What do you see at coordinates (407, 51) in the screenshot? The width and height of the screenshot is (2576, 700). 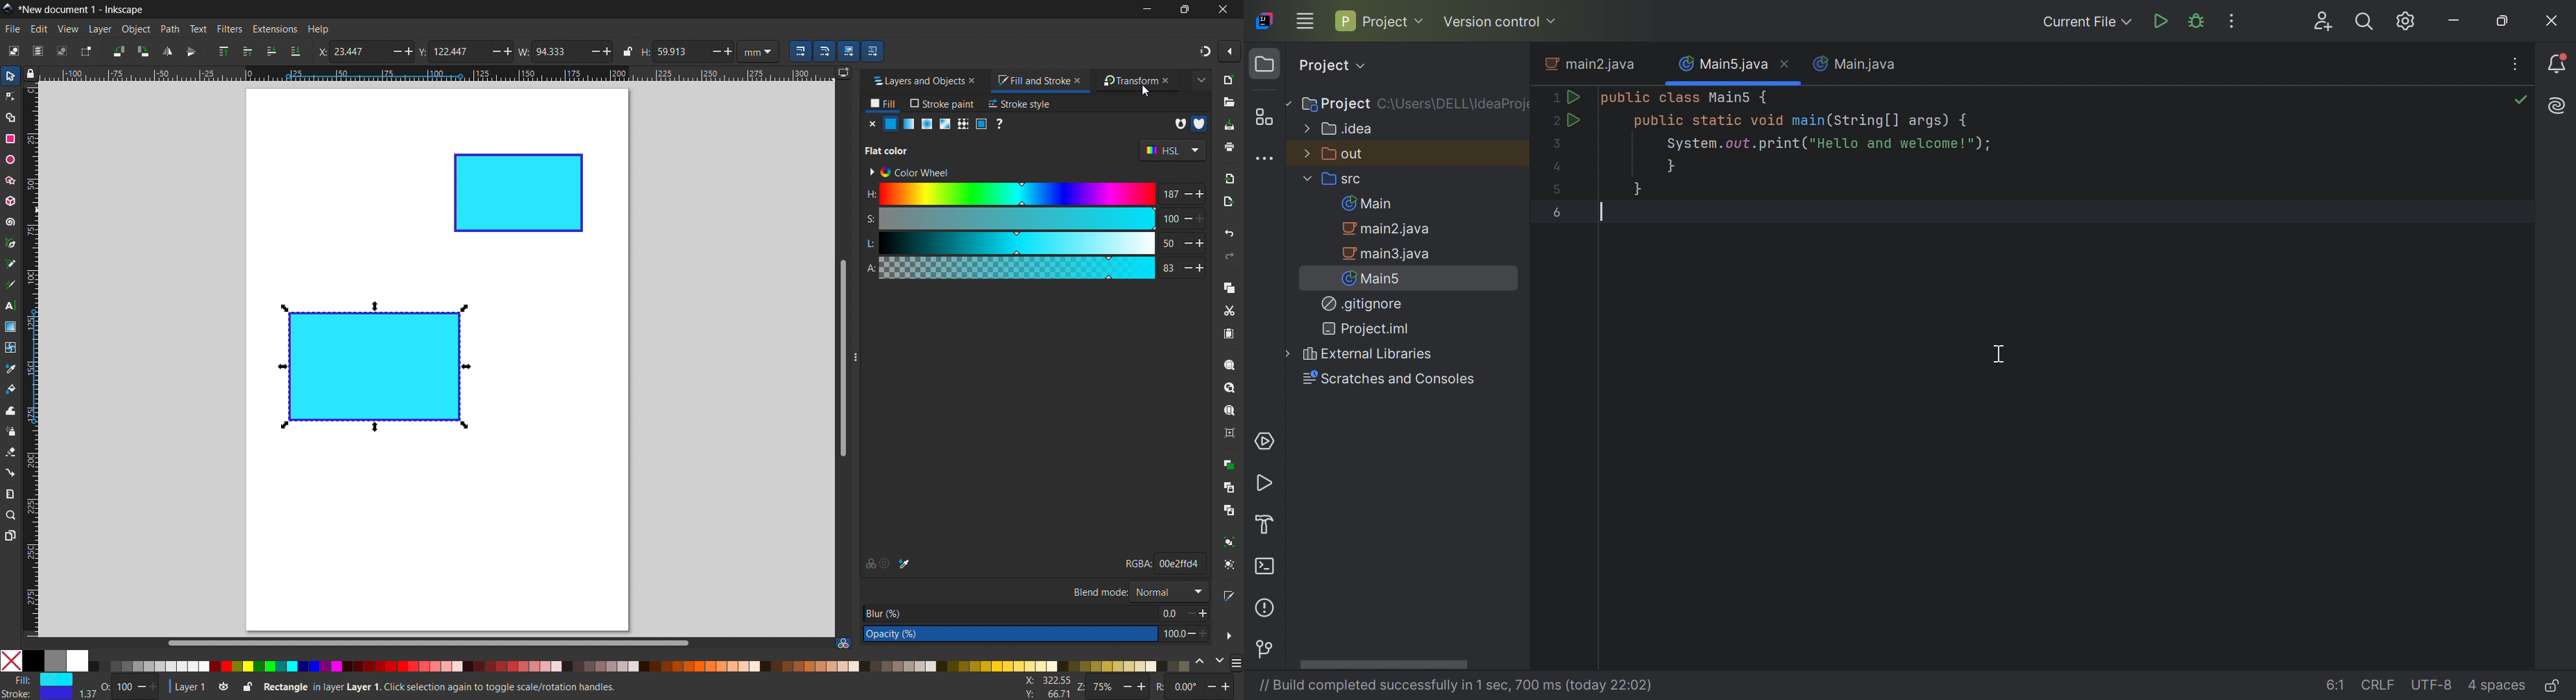 I see `Add/ increase` at bounding box center [407, 51].